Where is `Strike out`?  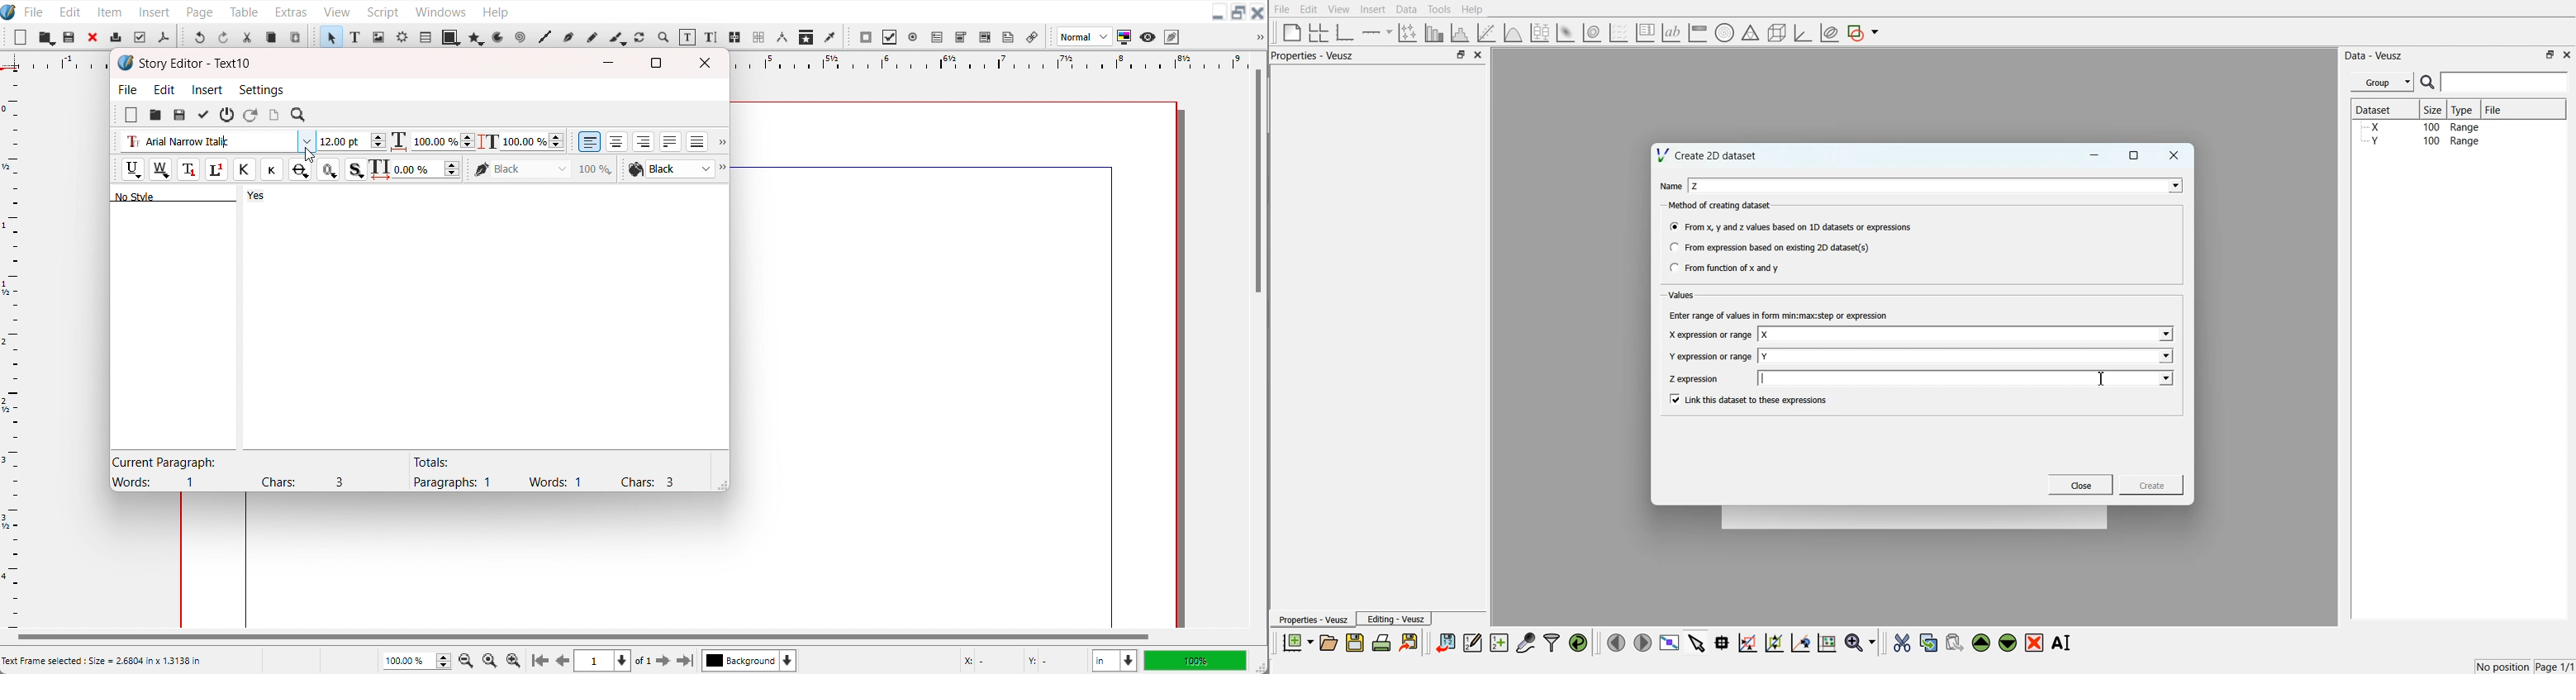
Strike out is located at coordinates (298, 169).